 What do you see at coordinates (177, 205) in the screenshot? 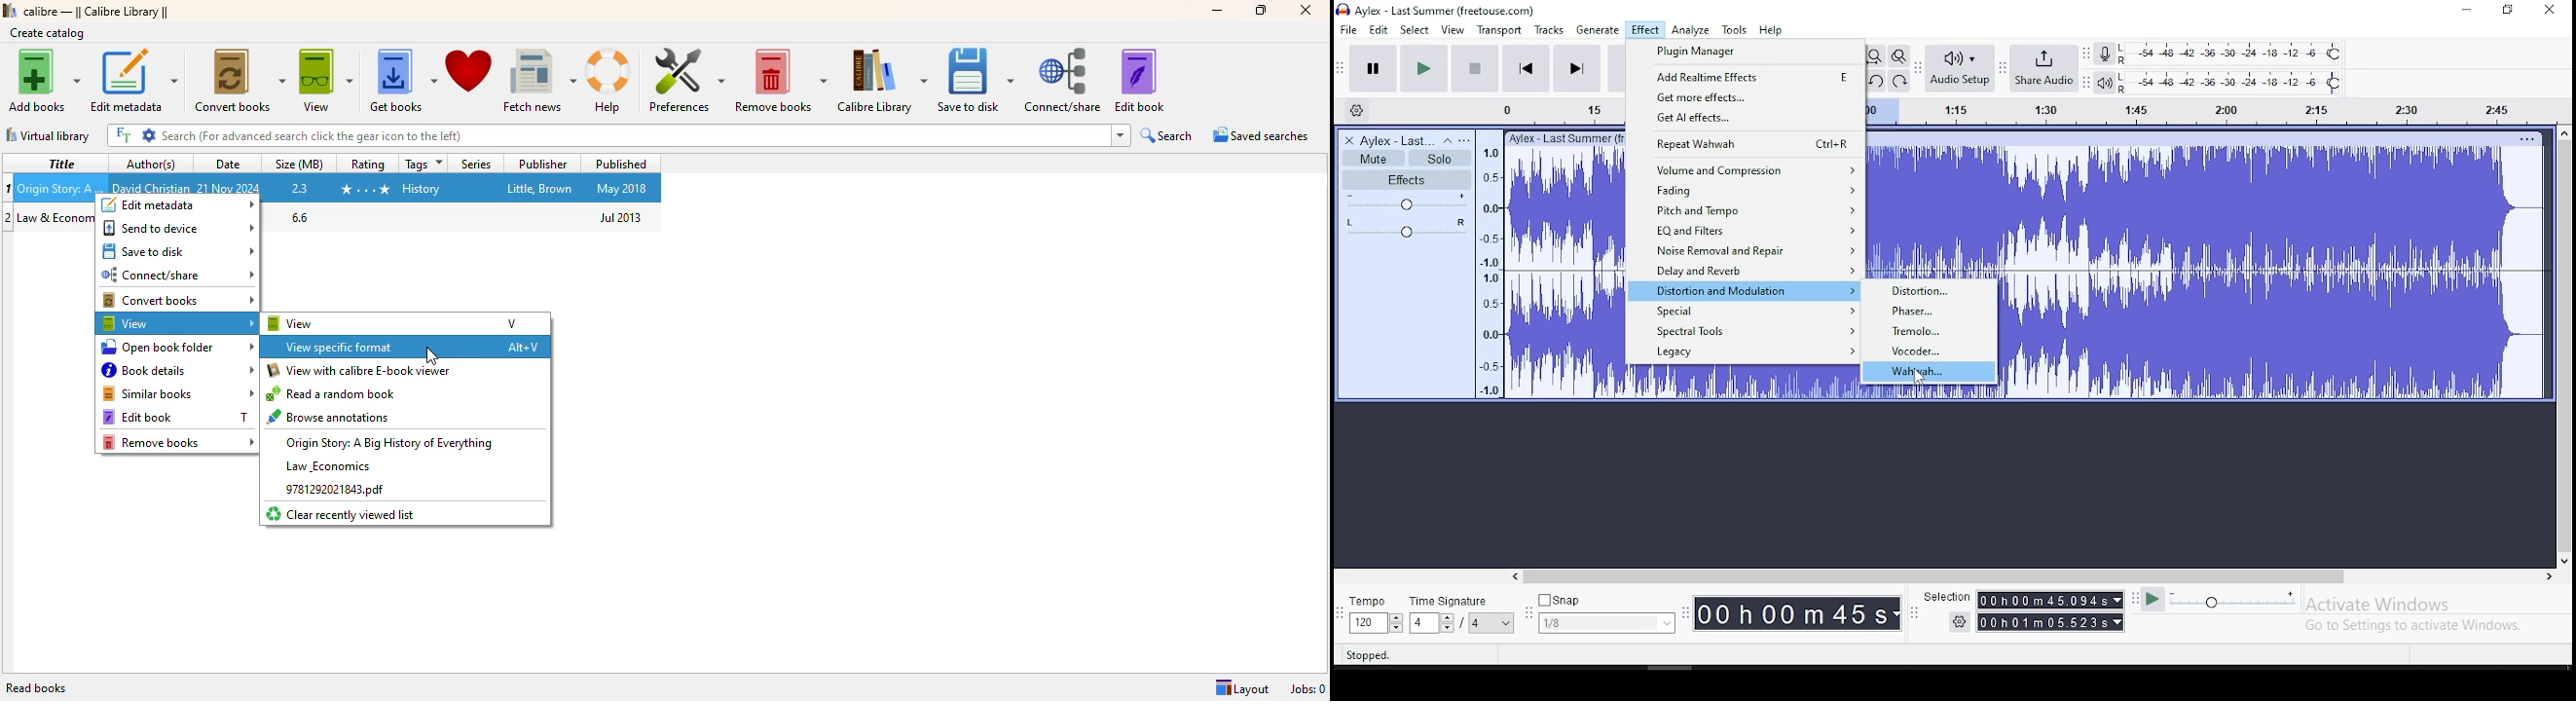
I see `edit metadata` at bounding box center [177, 205].